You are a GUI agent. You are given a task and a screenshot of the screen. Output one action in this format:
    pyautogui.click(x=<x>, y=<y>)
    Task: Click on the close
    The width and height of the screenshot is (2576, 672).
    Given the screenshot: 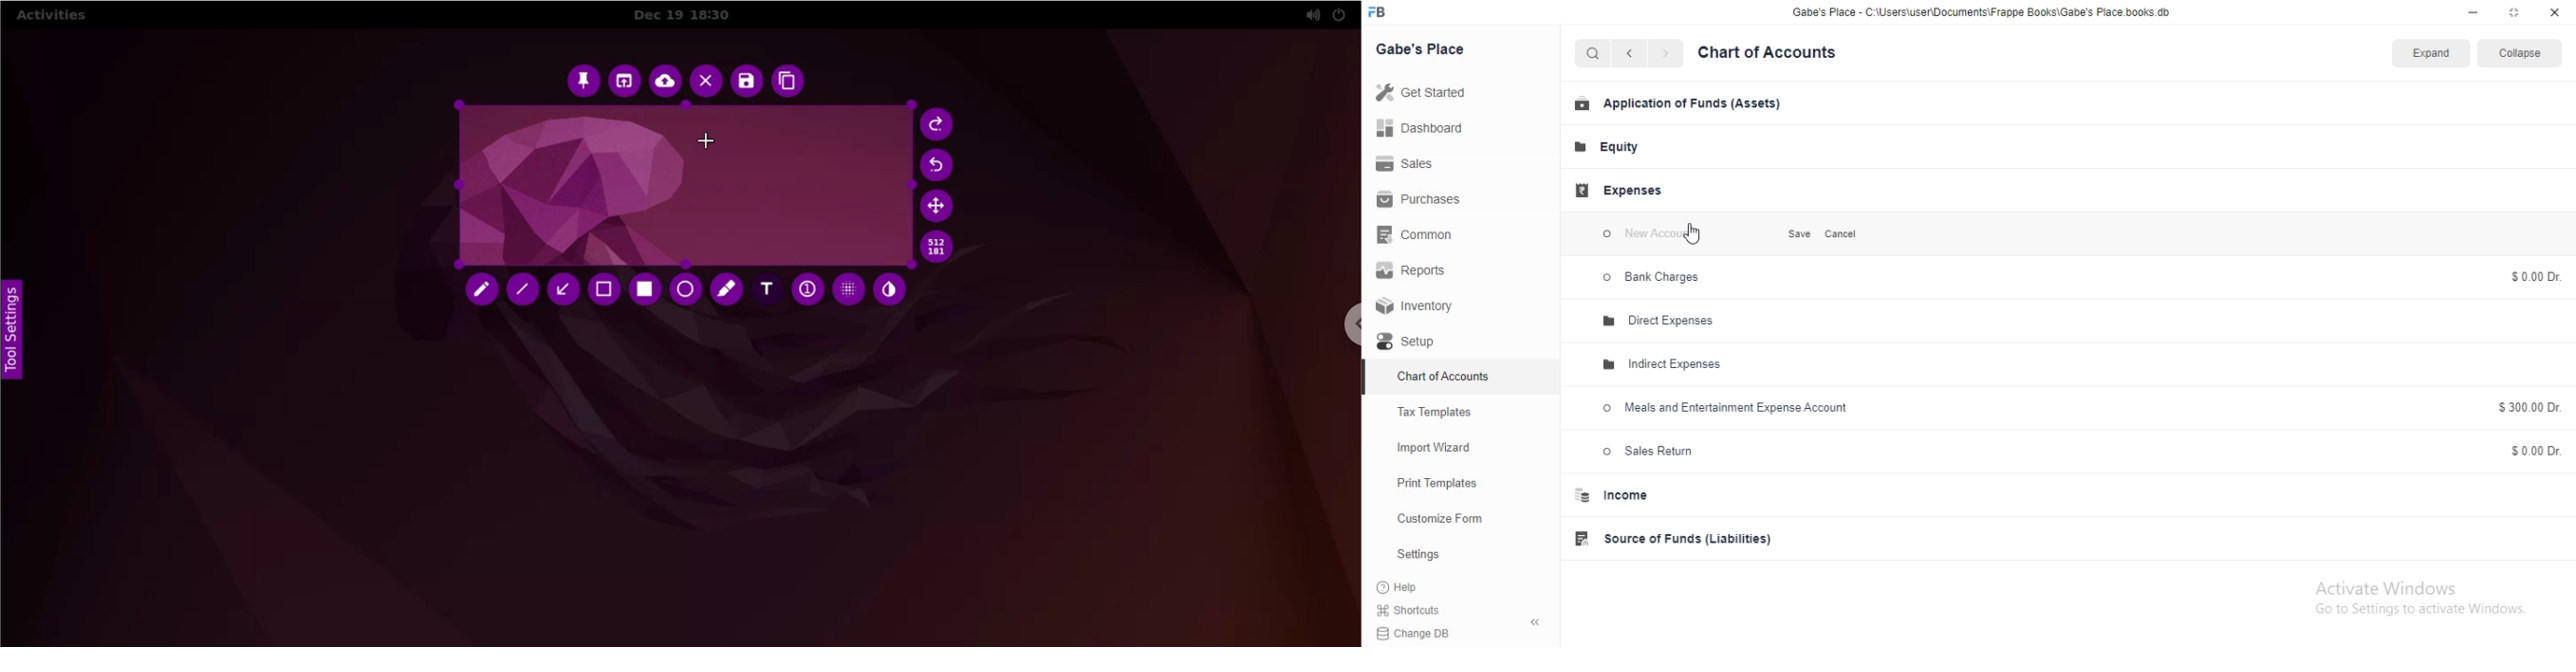 What is the action you would take?
    pyautogui.click(x=2556, y=12)
    